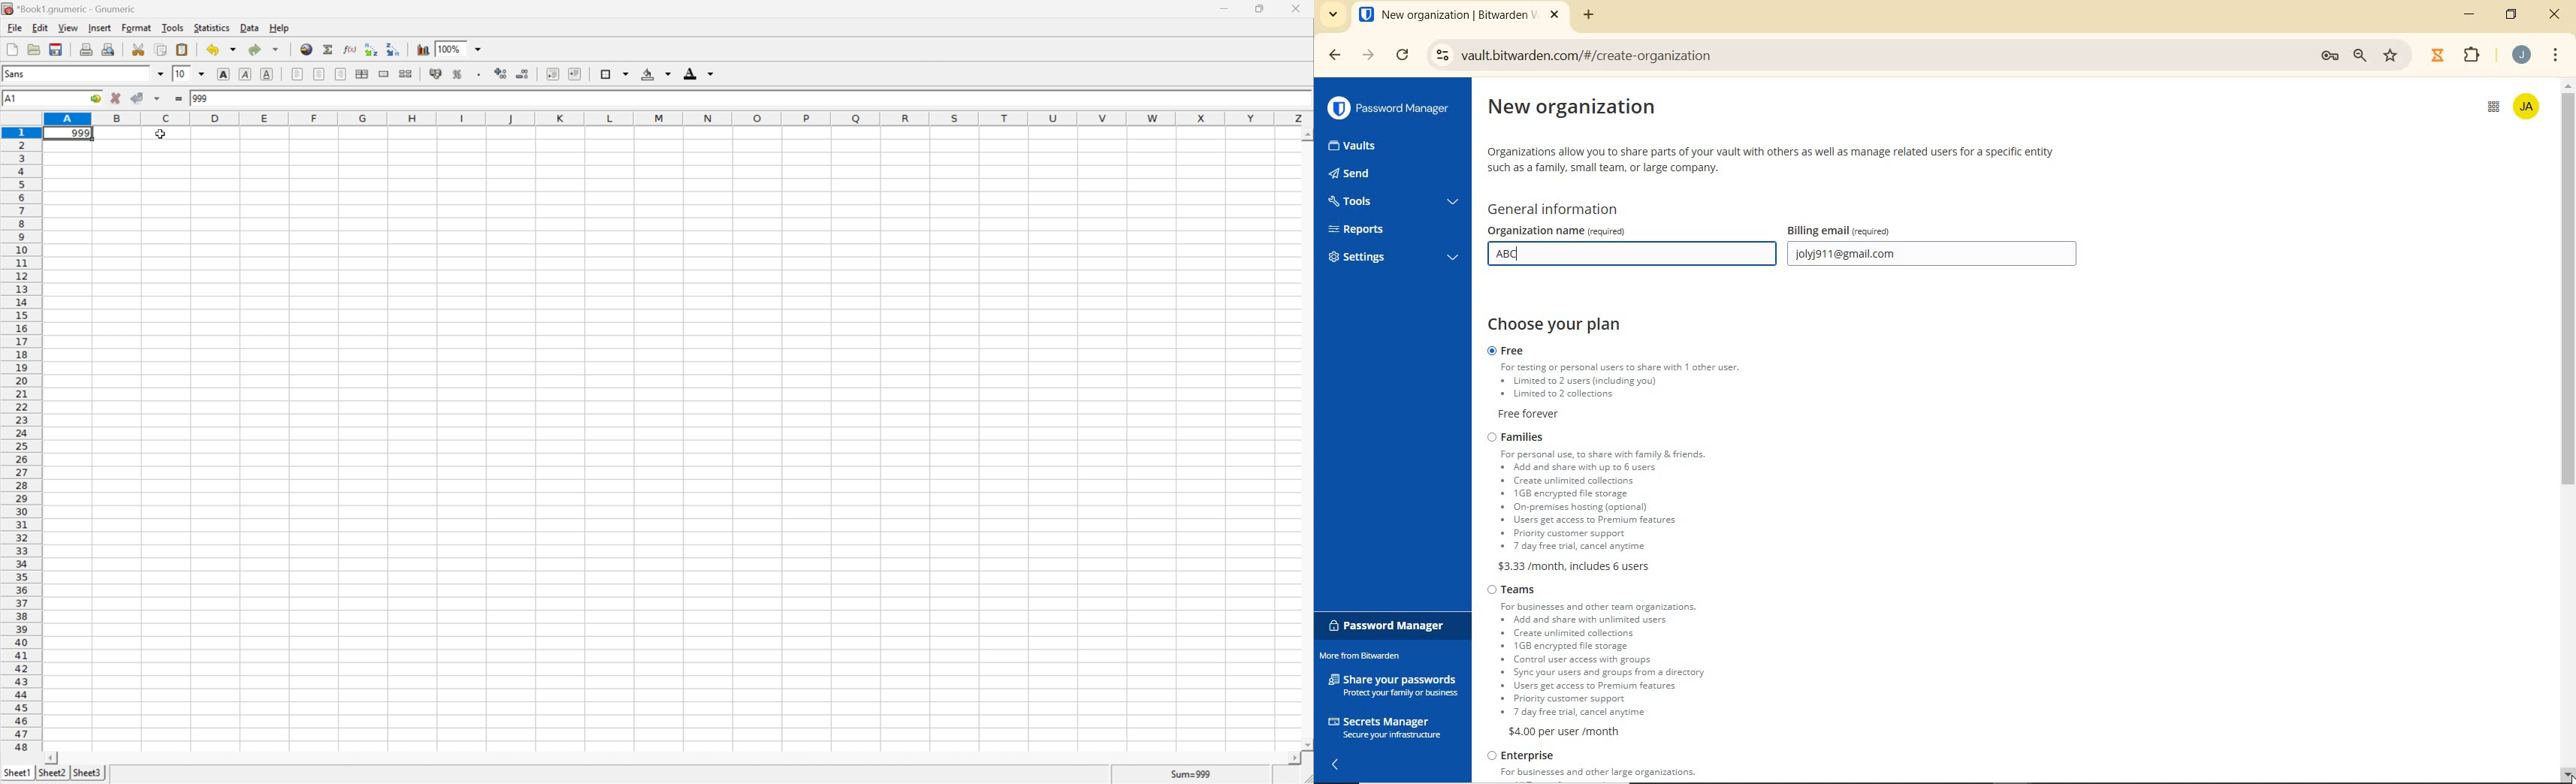 This screenshot has height=784, width=2576. What do you see at coordinates (226, 73) in the screenshot?
I see `bold` at bounding box center [226, 73].